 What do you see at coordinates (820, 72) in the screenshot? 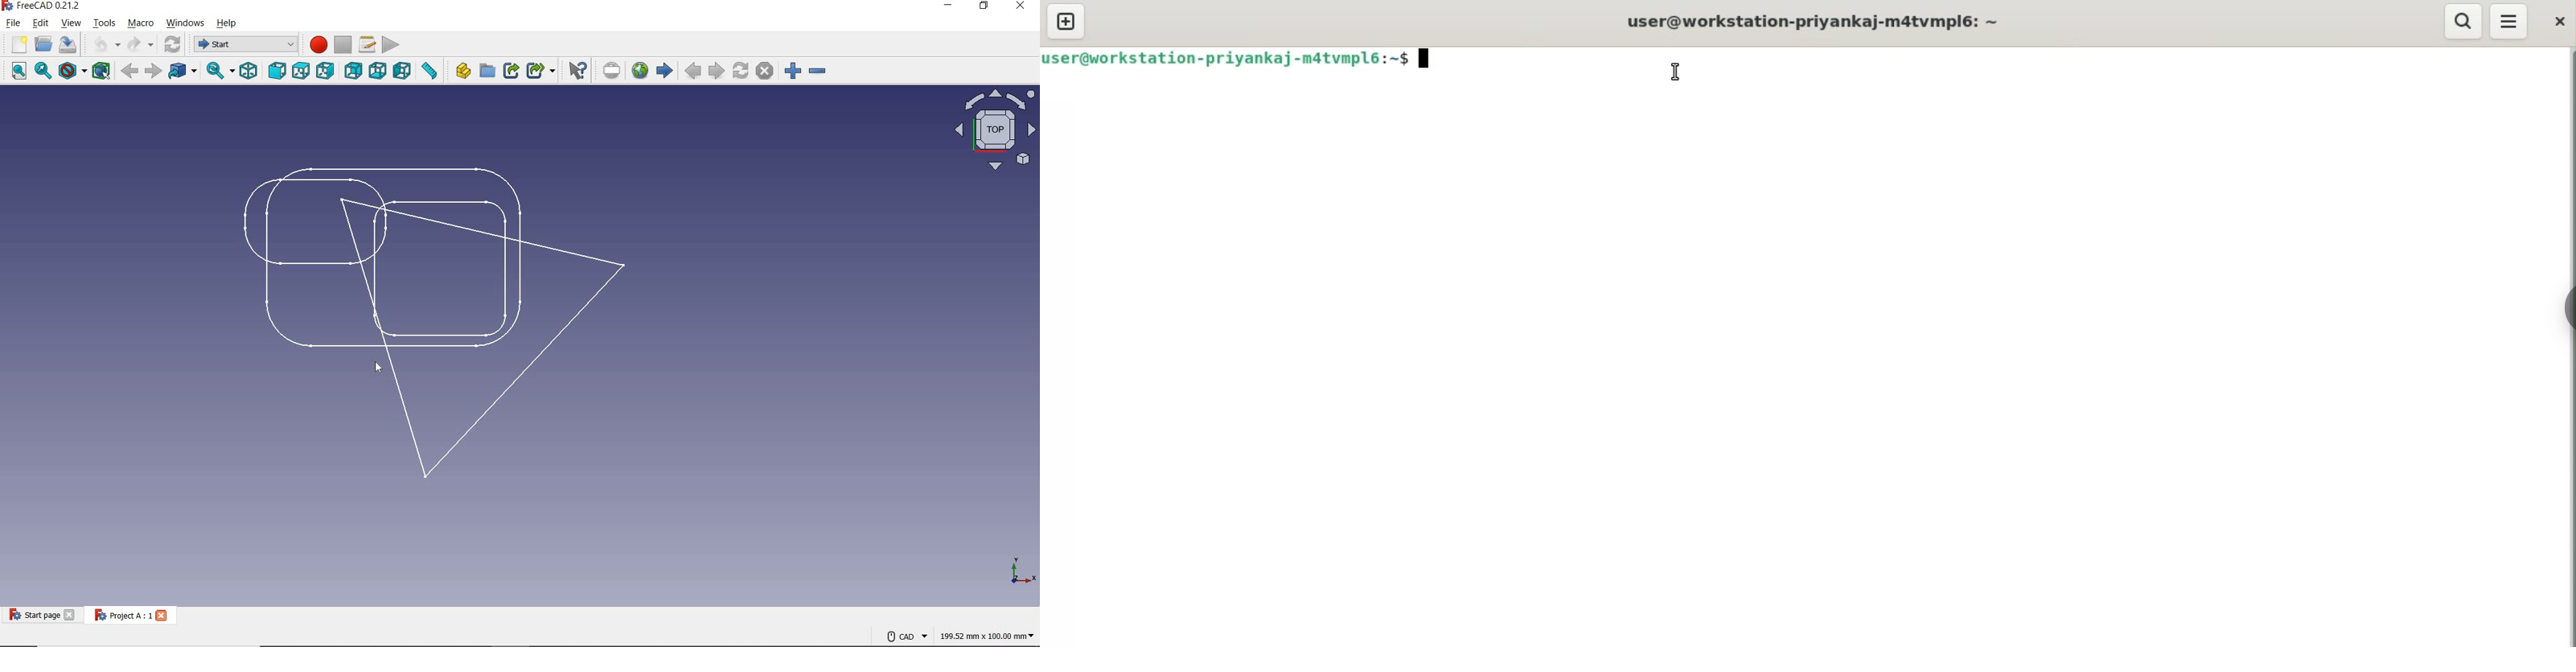
I see `ZOOM OUT` at bounding box center [820, 72].